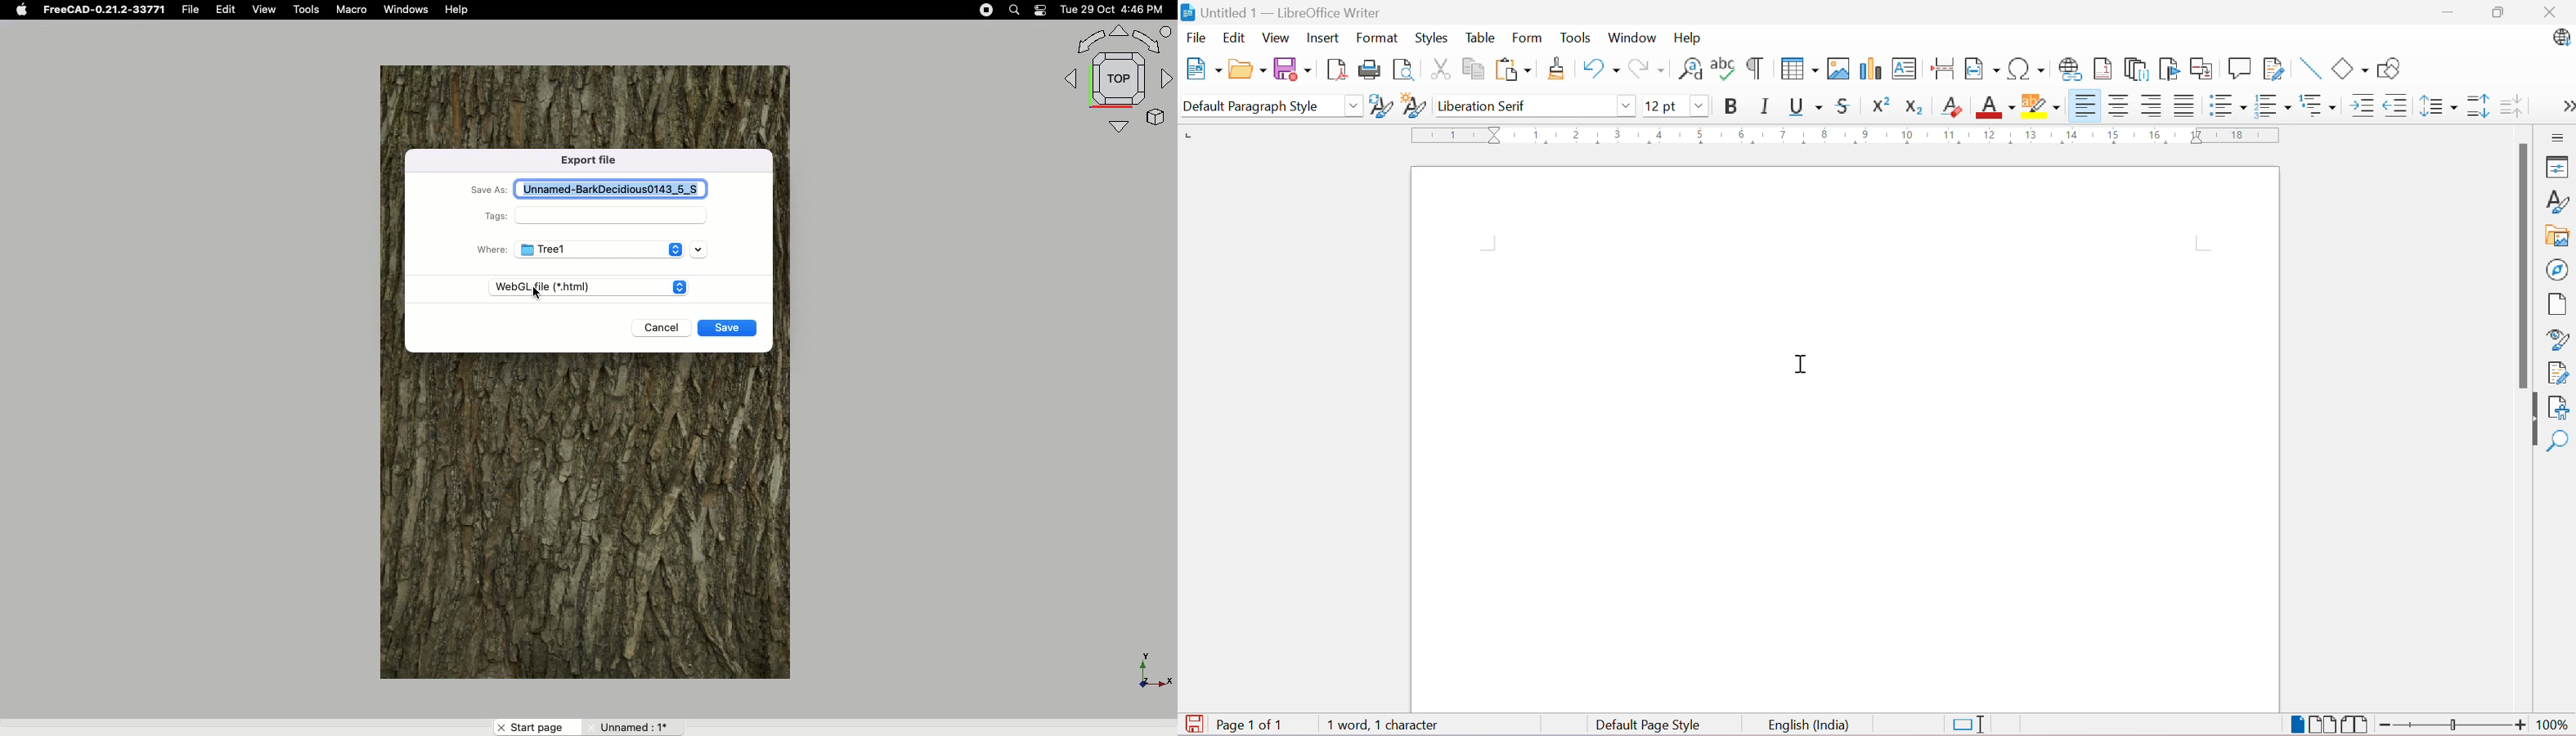  Describe the element at coordinates (191, 10) in the screenshot. I see `File` at that location.